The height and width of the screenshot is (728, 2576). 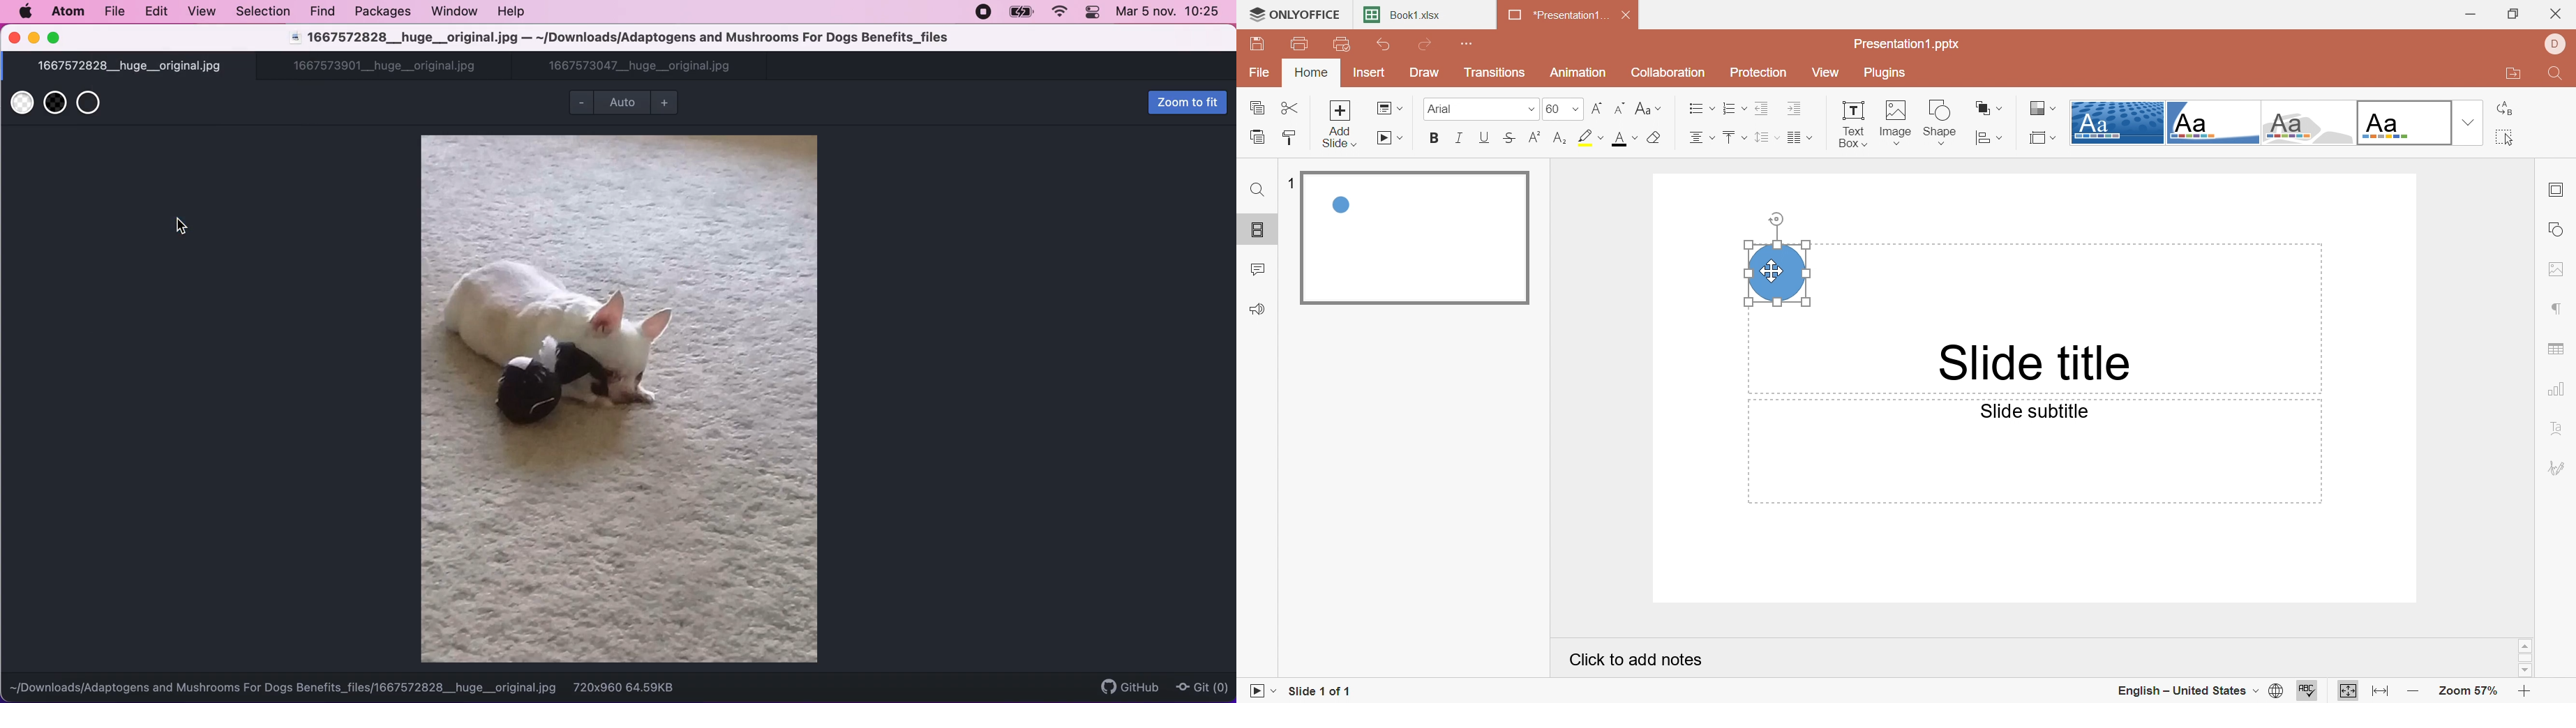 I want to click on Increase indent, so click(x=1796, y=109).